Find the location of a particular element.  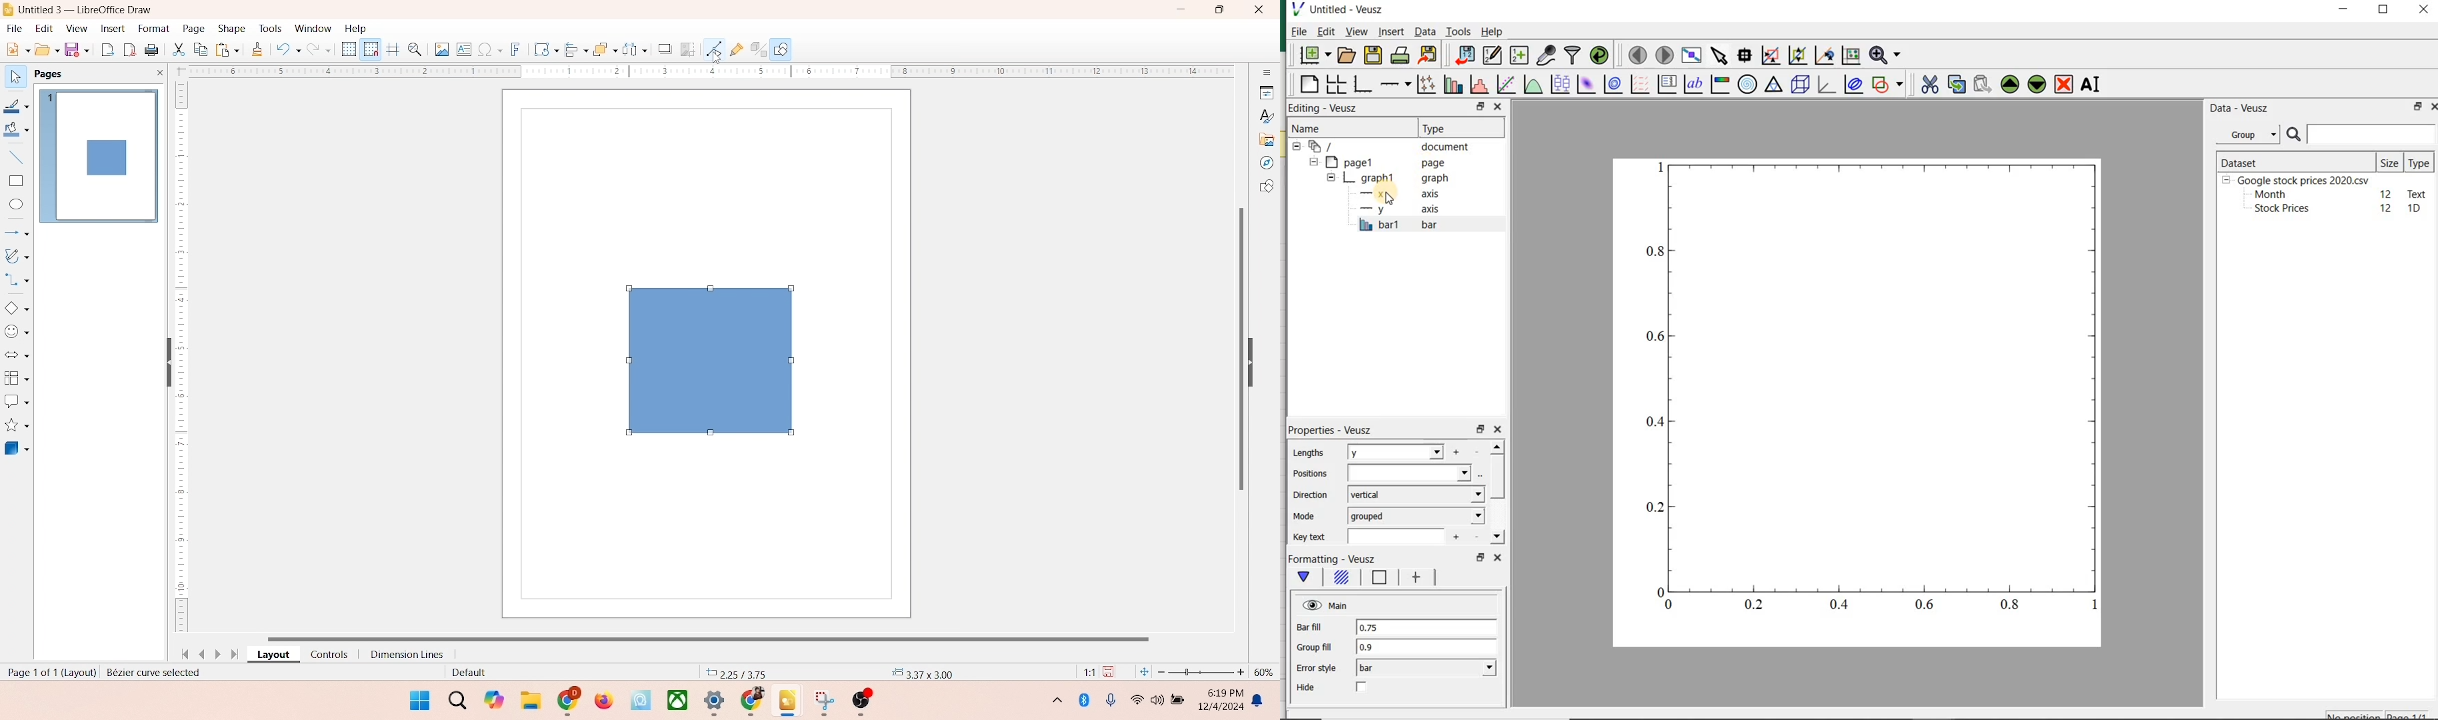

scale bar is located at coordinates (704, 72).